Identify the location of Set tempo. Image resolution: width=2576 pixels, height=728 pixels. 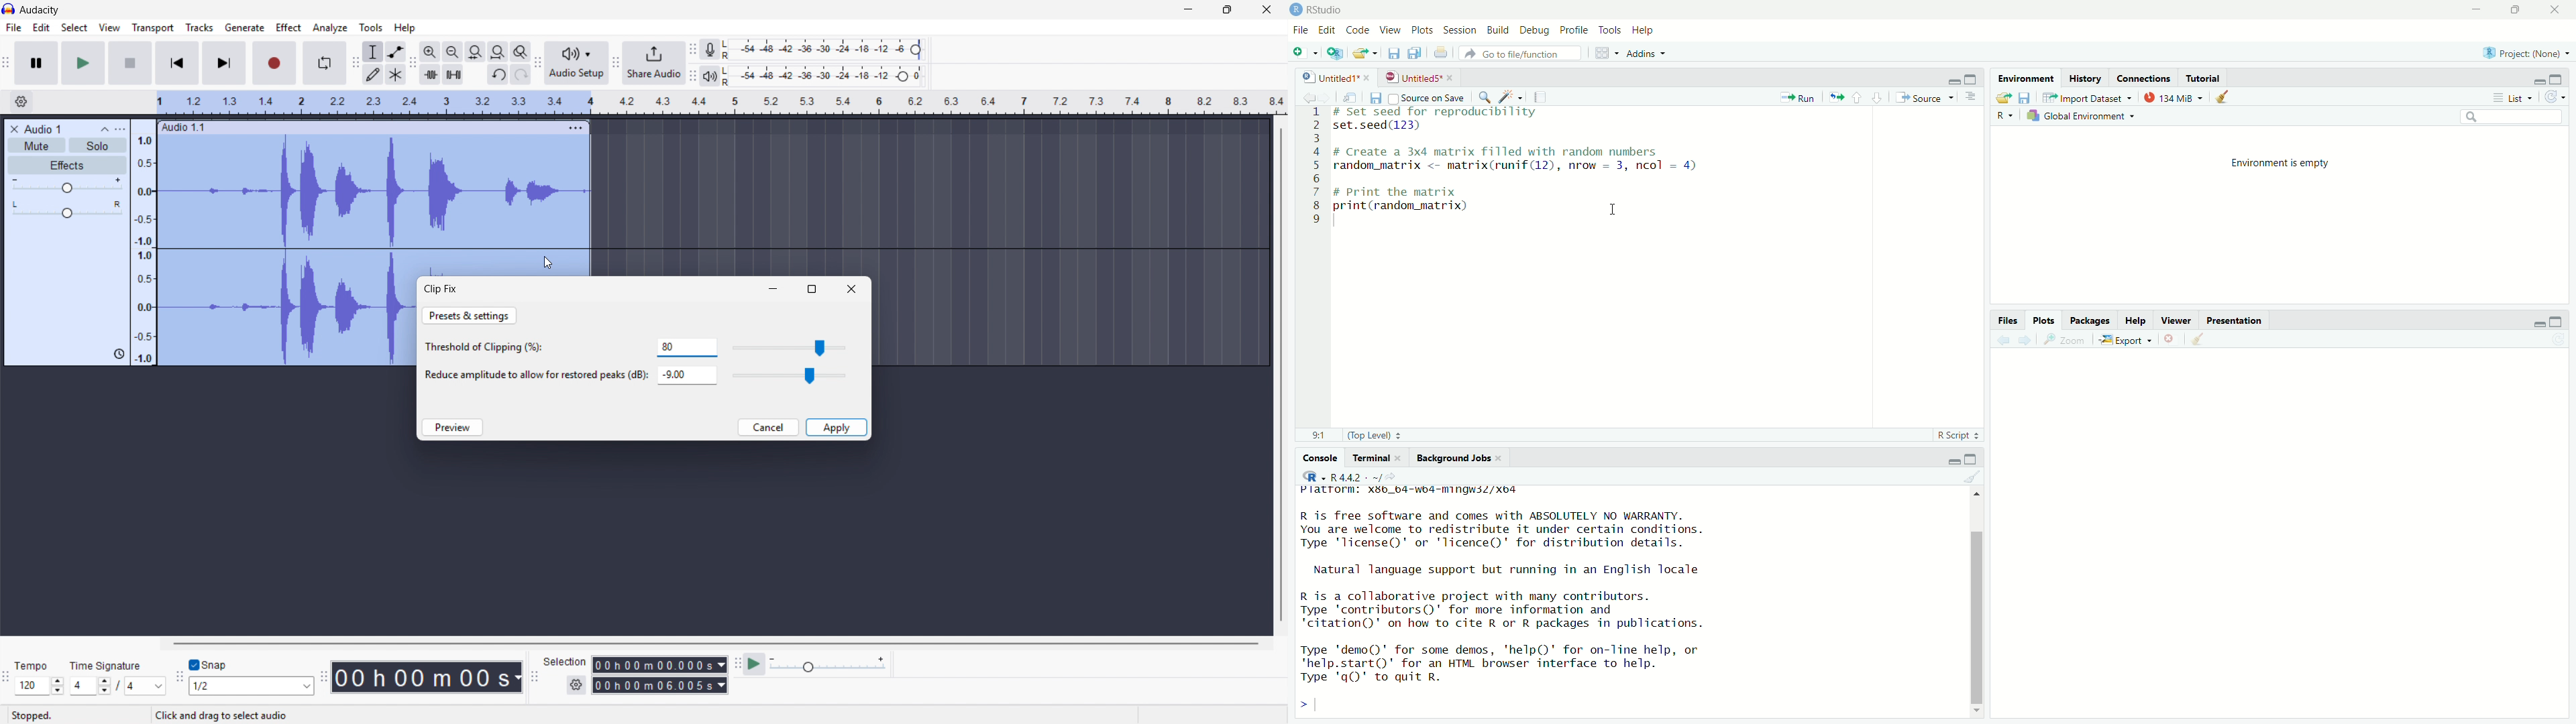
(38, 678).